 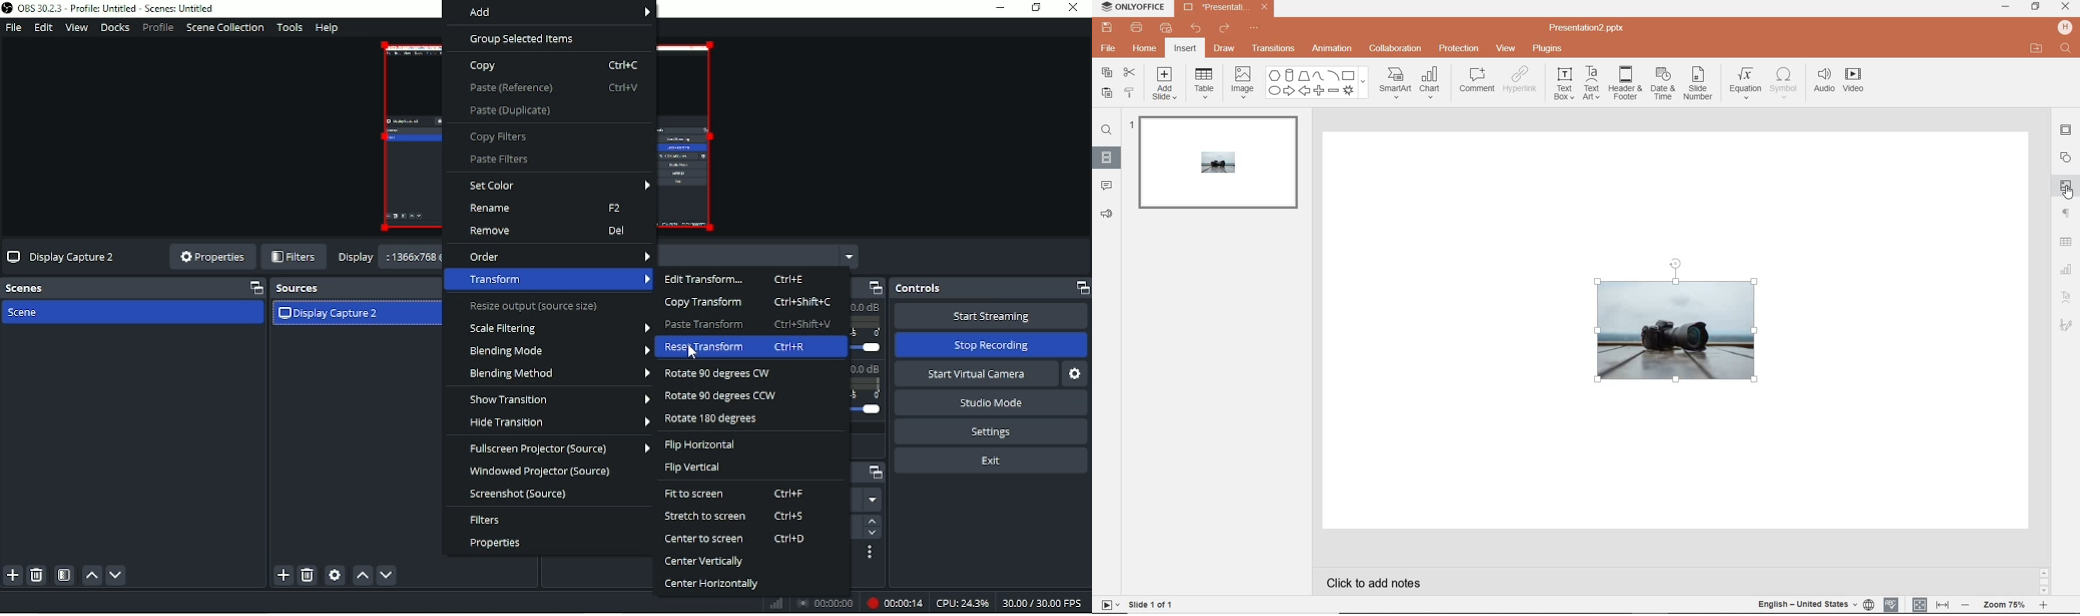 What do you see at coordinates (1109, 49) in the screenshot?
I see `file` at bounding box center [1109, 49].